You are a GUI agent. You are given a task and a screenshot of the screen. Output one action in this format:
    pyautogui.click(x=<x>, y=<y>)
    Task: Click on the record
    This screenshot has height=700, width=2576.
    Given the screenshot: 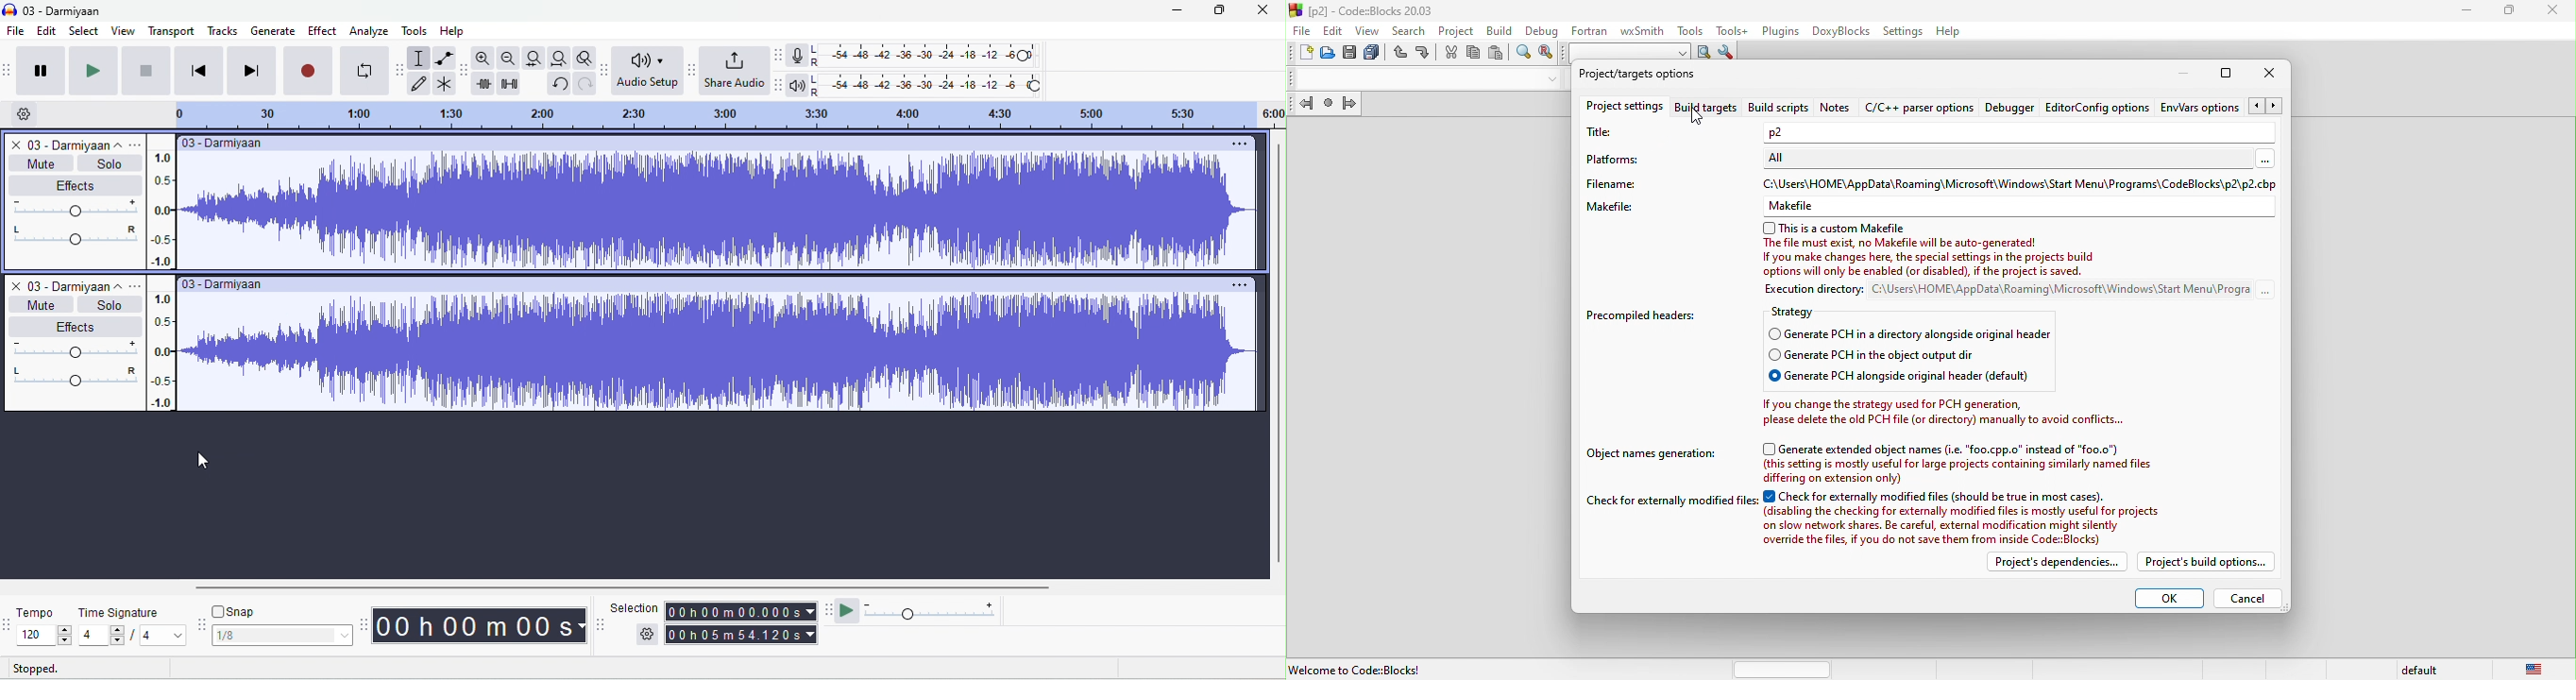 What is the action you would take?
    pyautogui.click(x=310, y=71)
    